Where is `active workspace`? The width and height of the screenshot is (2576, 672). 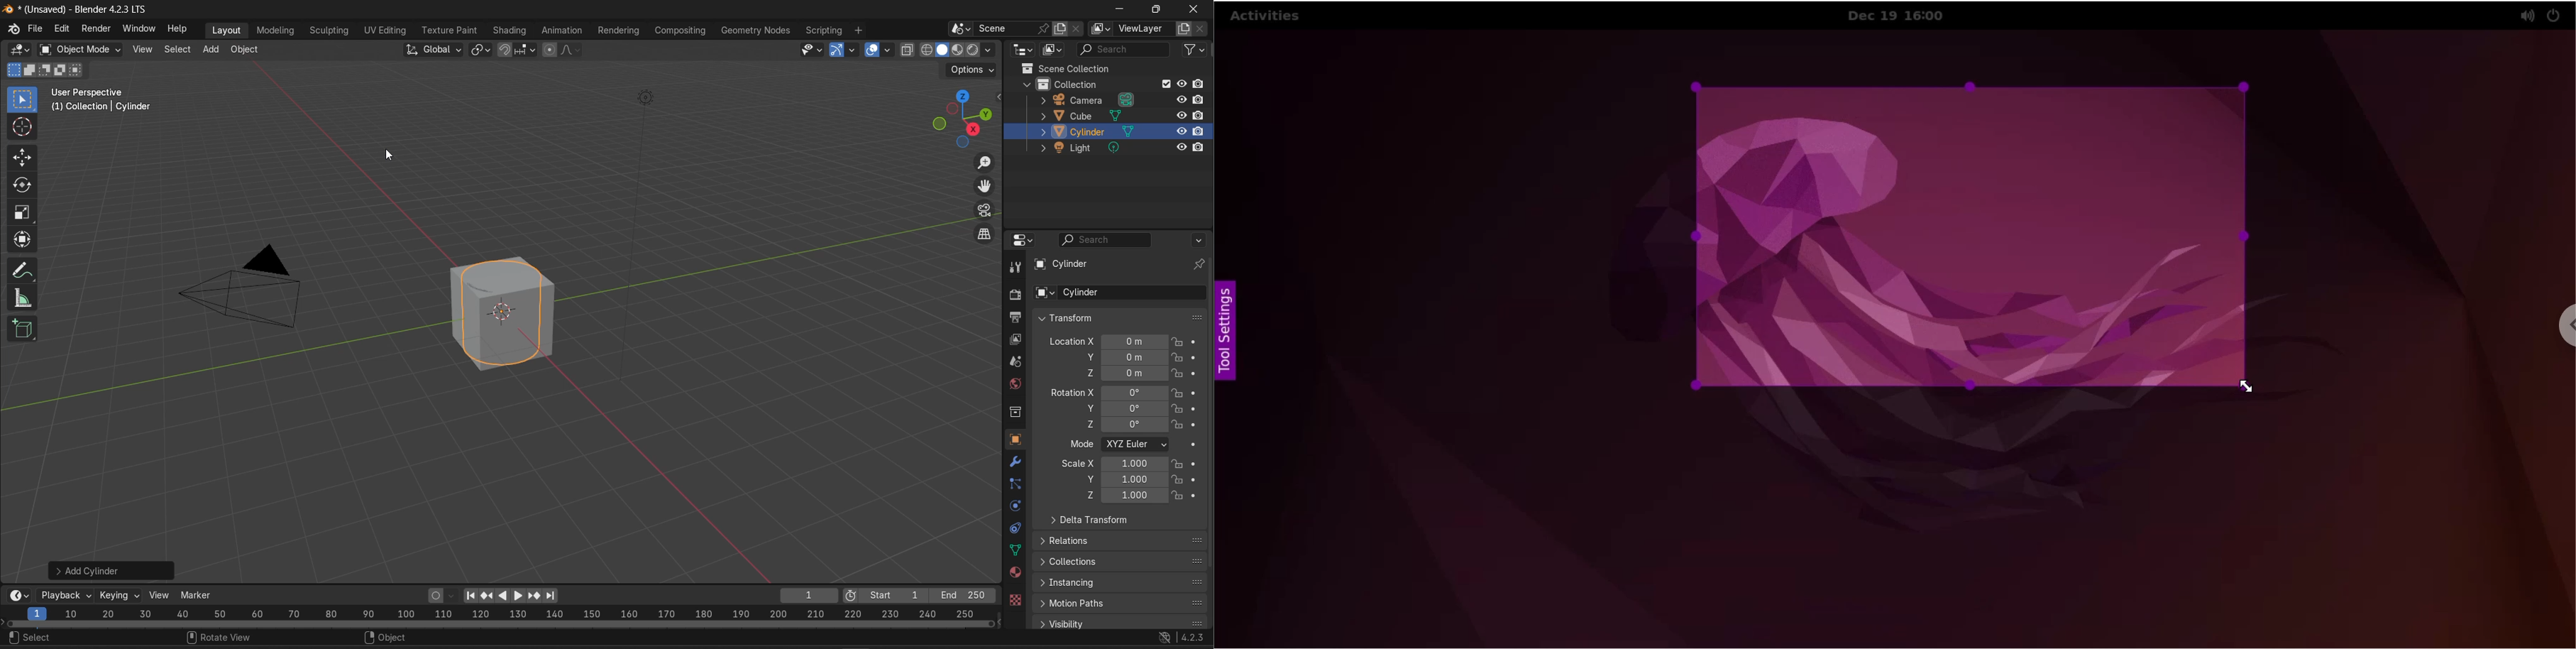 active workspace is located at coordinates (1101, 30).